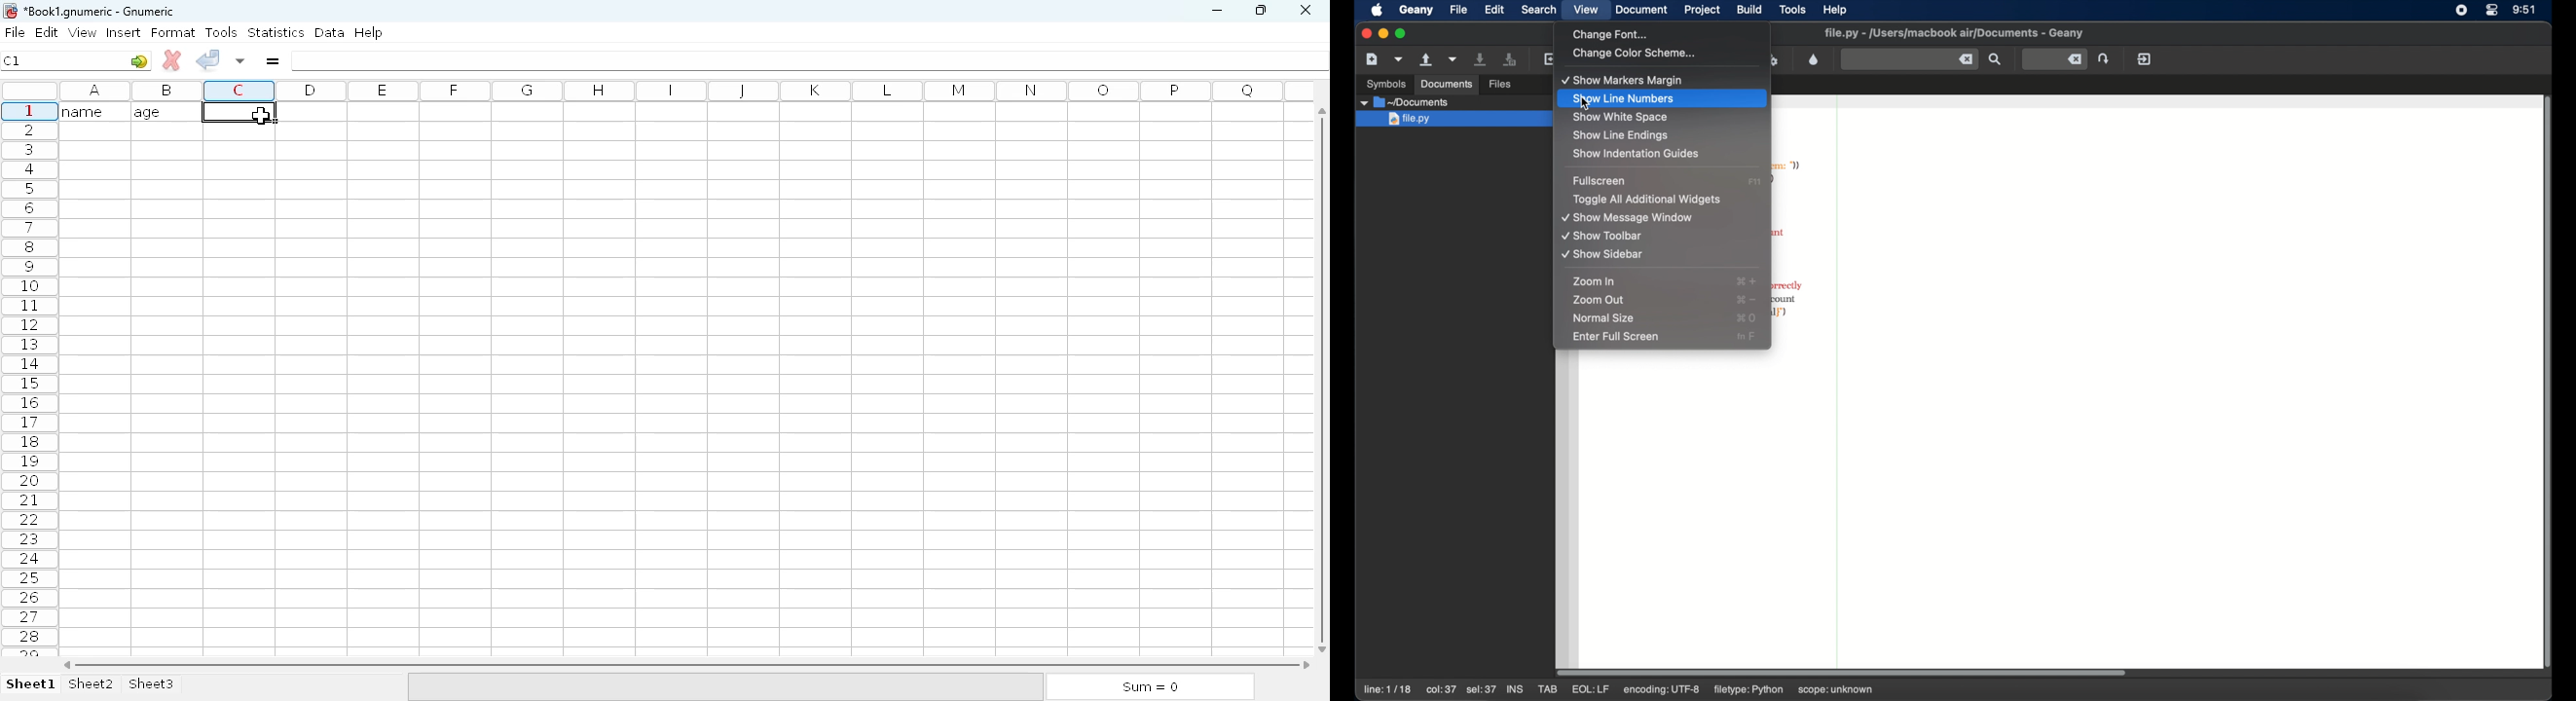  I want to click on tools, so click(221, 32).